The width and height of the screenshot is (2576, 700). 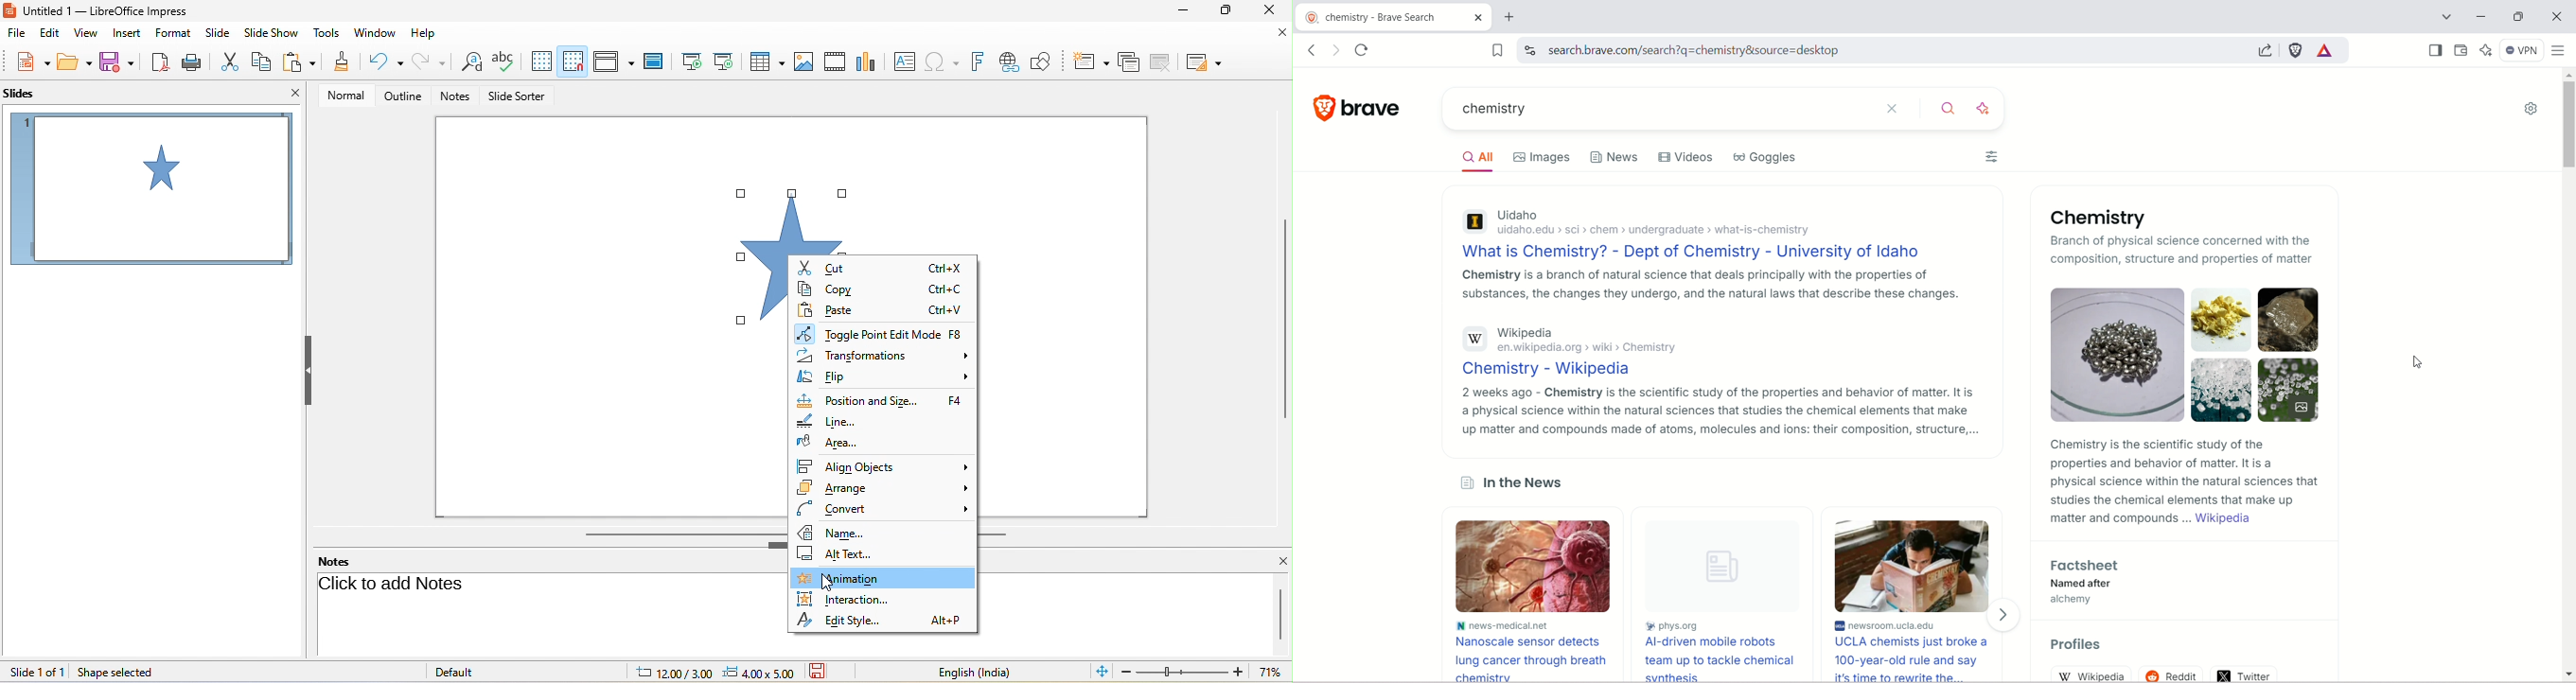 What do you see at coordinates (906, 61) in the screenshot?
I see `text box` at bounding box center [906, 61].